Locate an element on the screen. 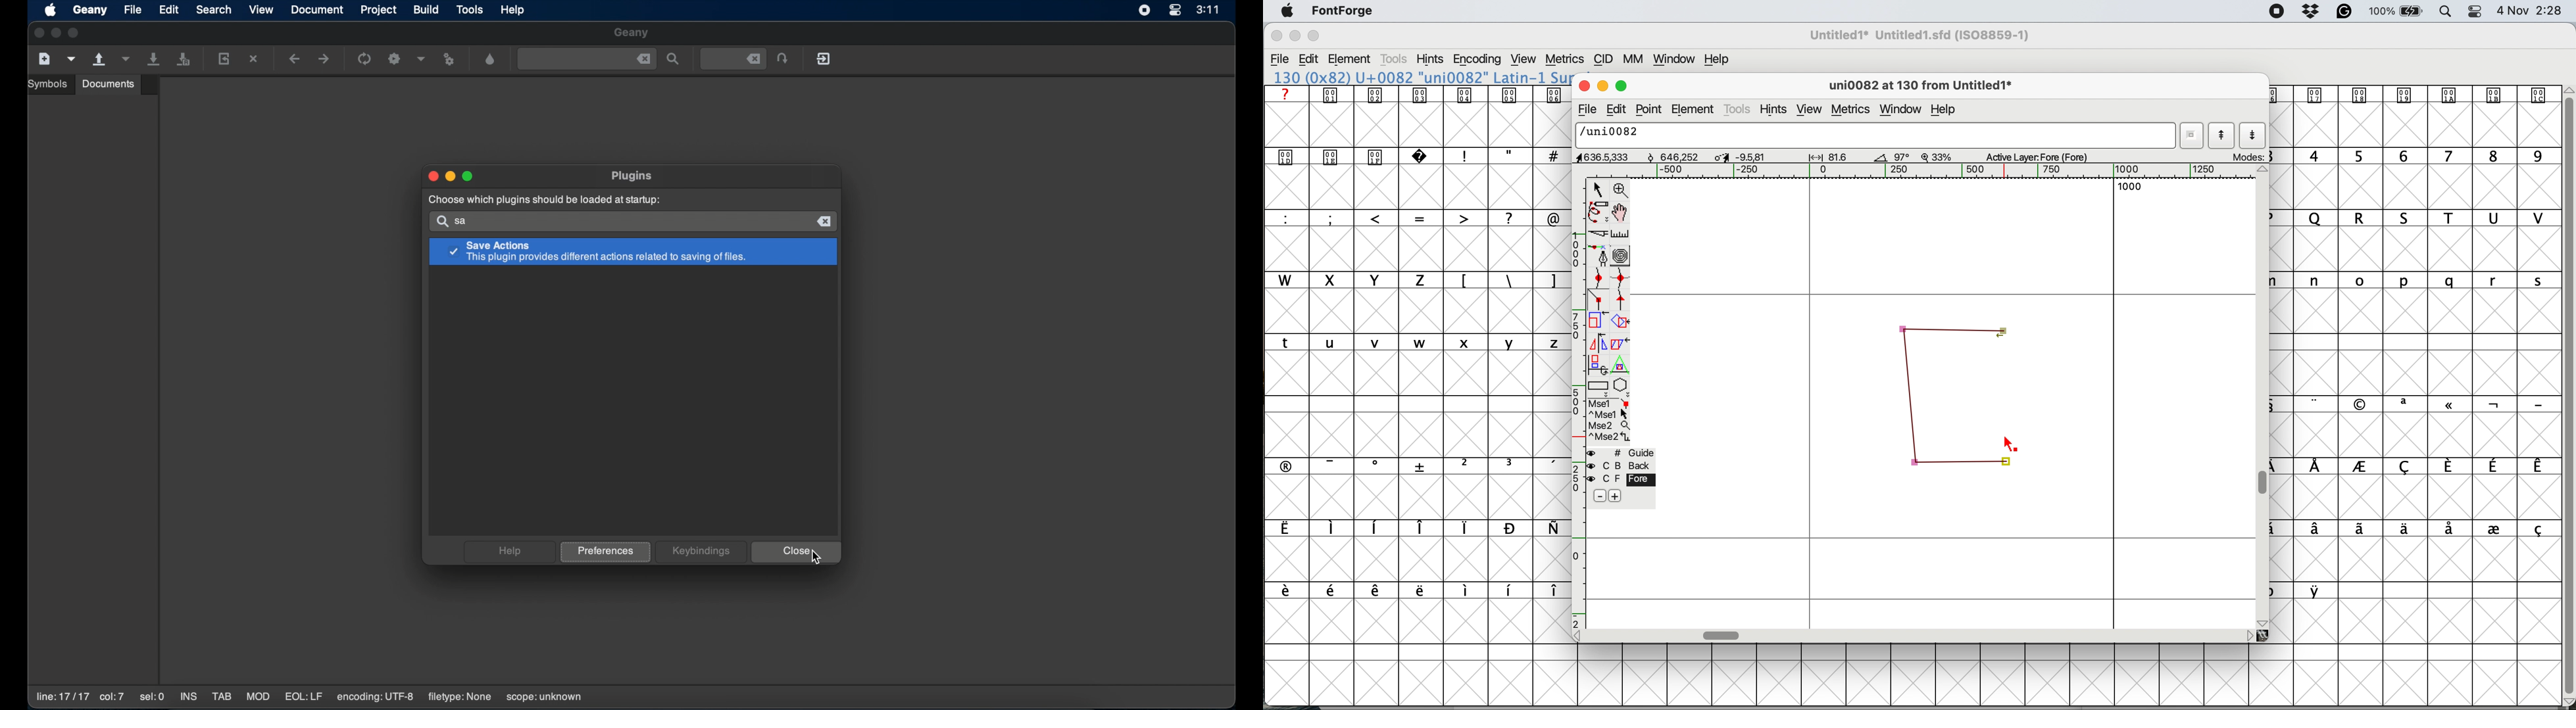 The height and width of the screenshot is (728, 2576). spotlight search is located at coordinates (2443, 13).